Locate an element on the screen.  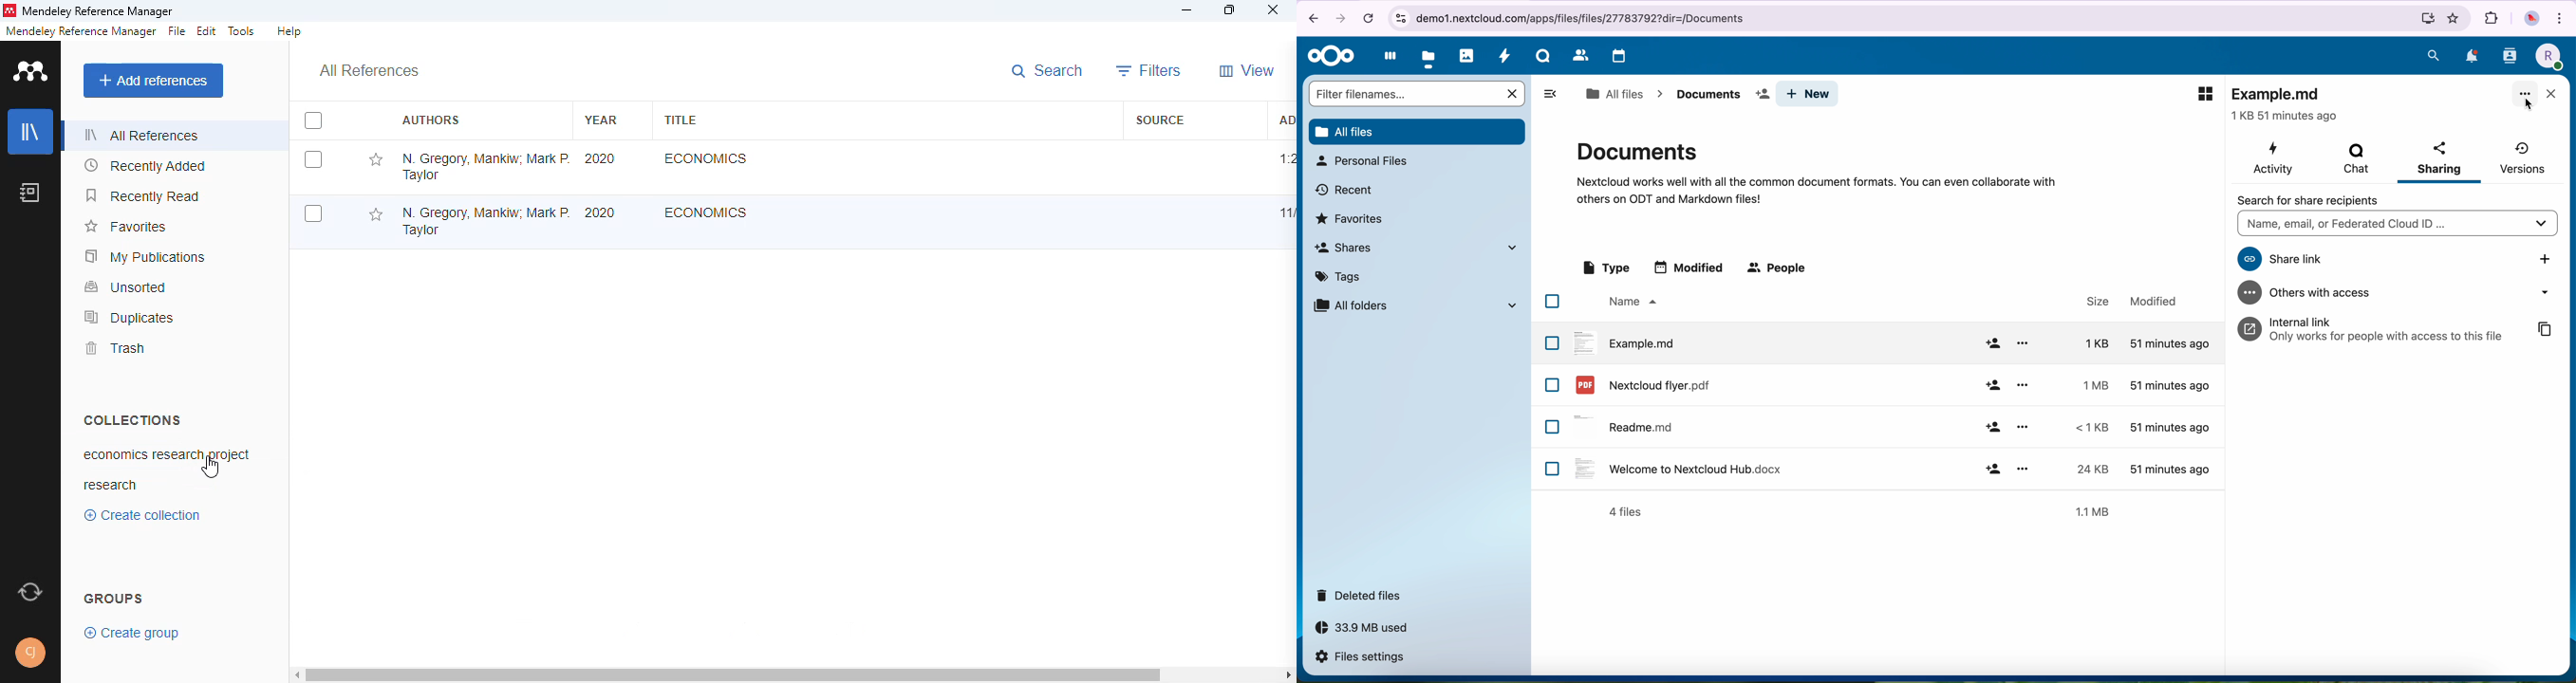
checkbox is located at coordinates (1553, 428).